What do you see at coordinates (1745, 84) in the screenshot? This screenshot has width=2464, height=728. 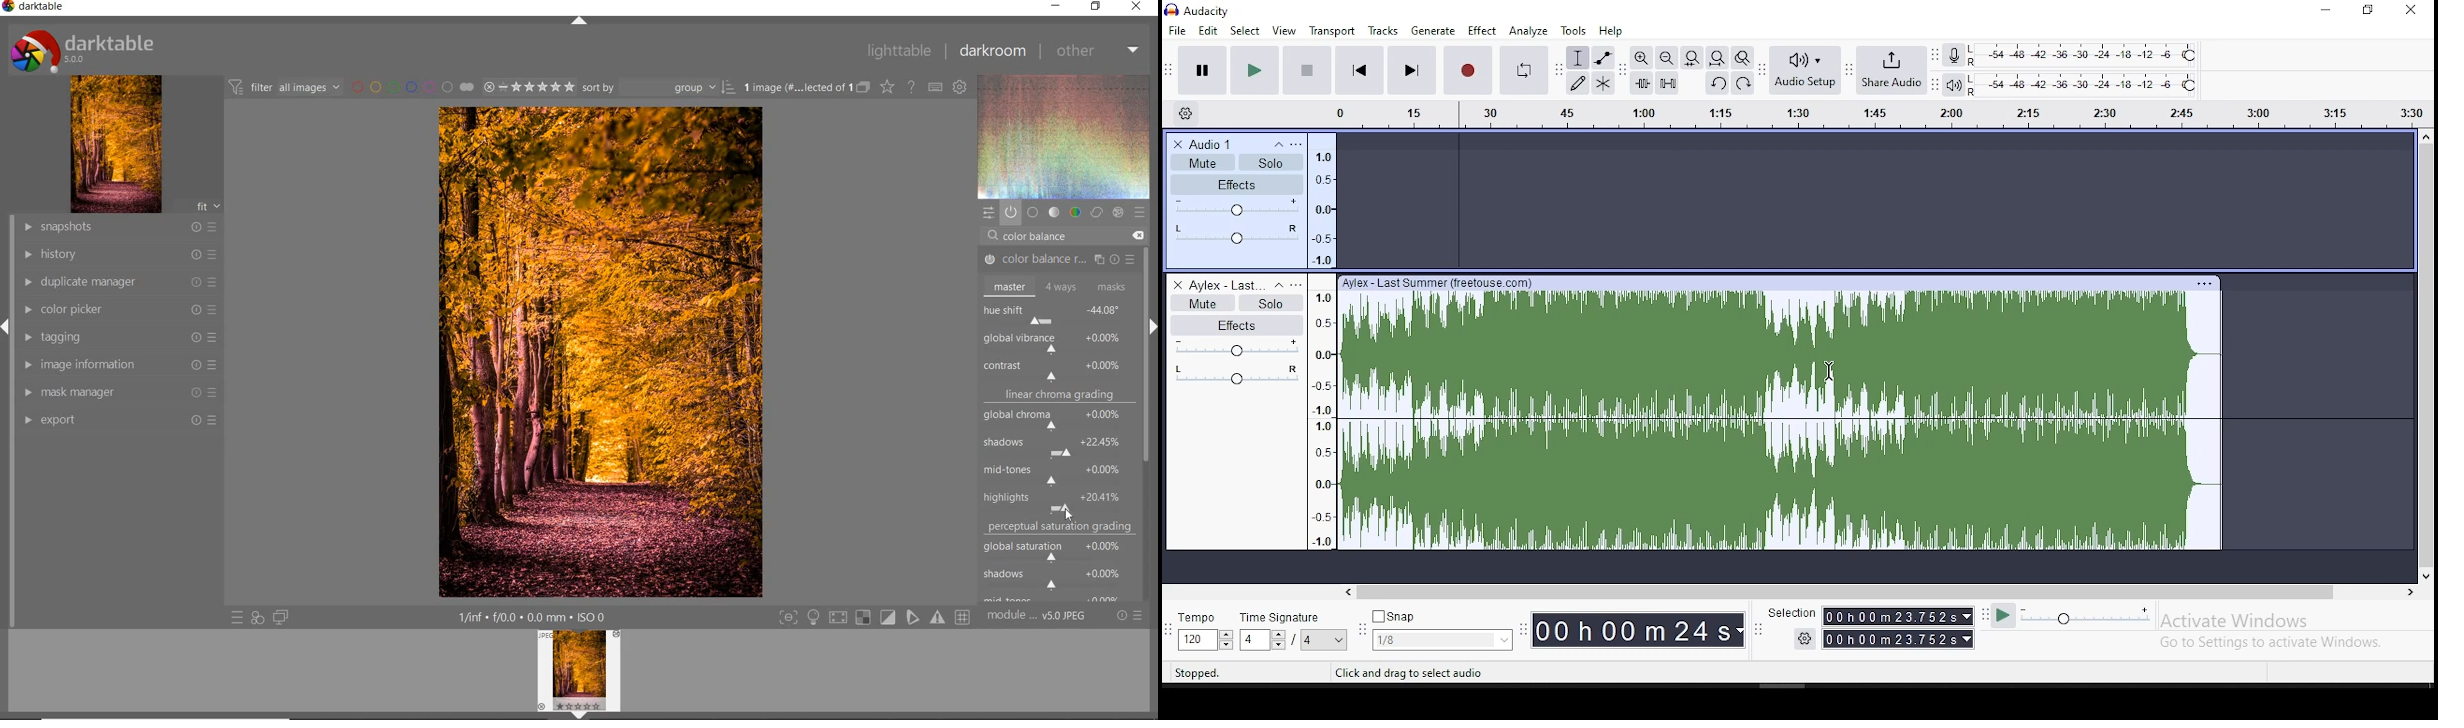 I see `redo` at bounding box center [1745, 84].